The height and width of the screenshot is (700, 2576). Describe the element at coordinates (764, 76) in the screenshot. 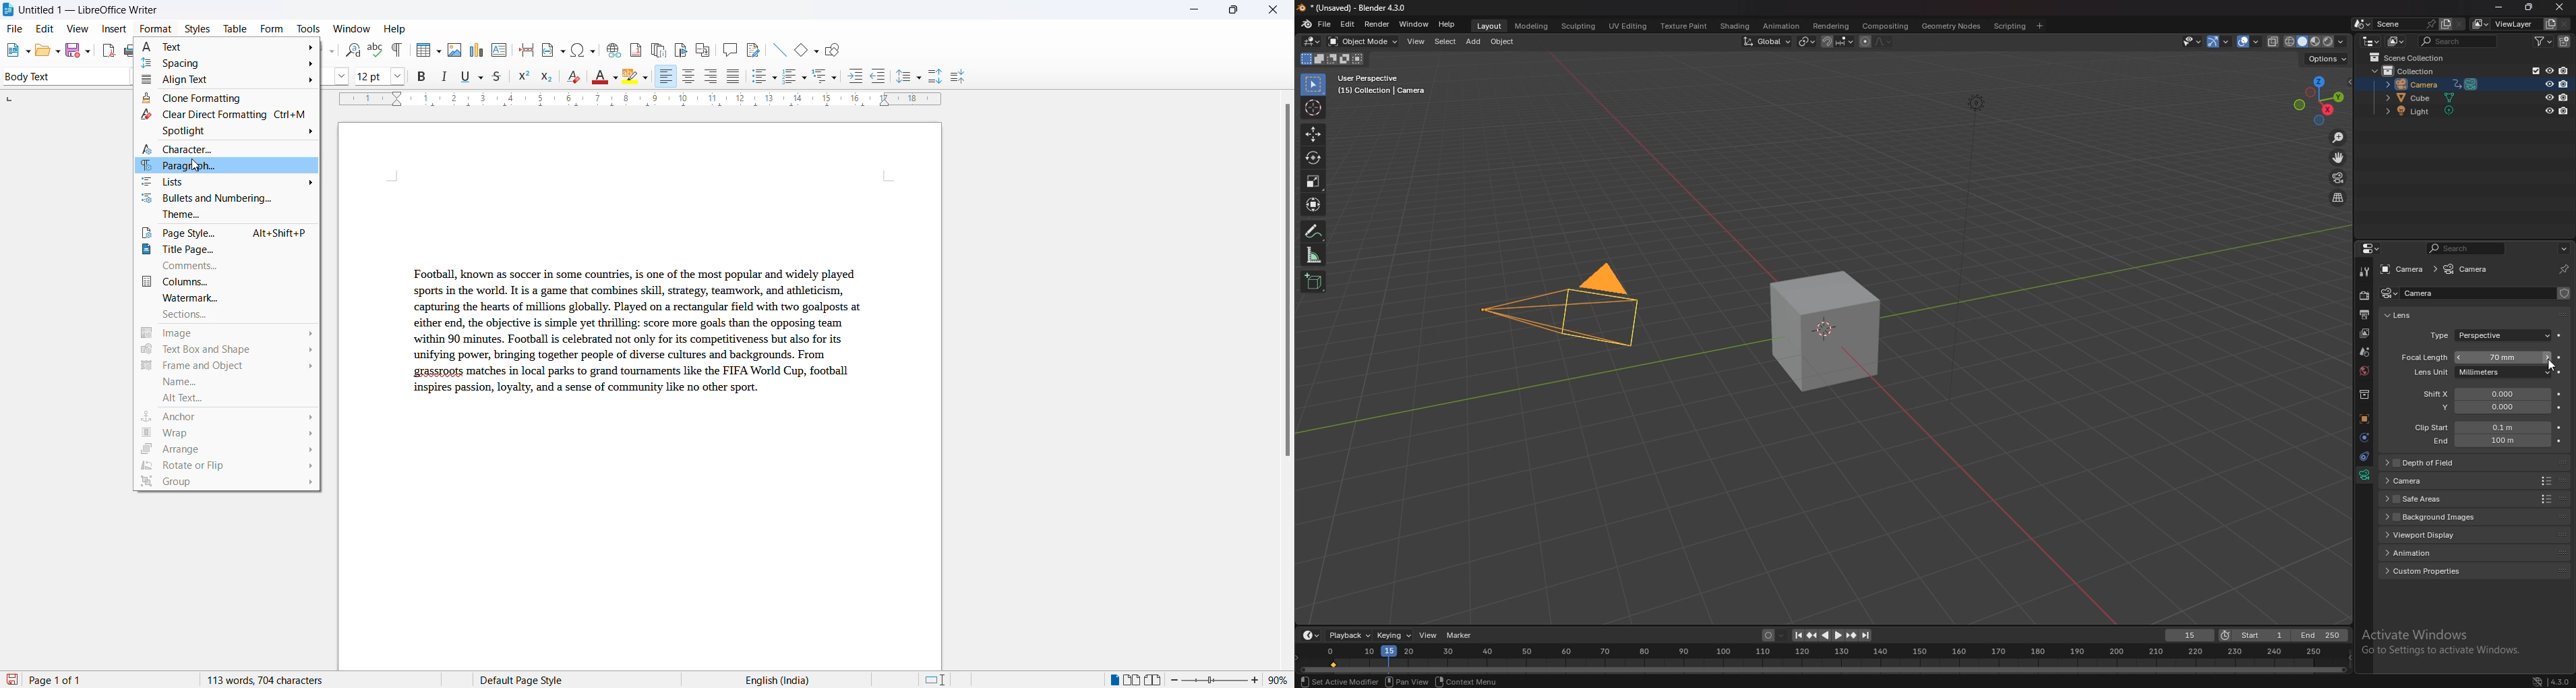

I see `toggle unordered list` at that location.